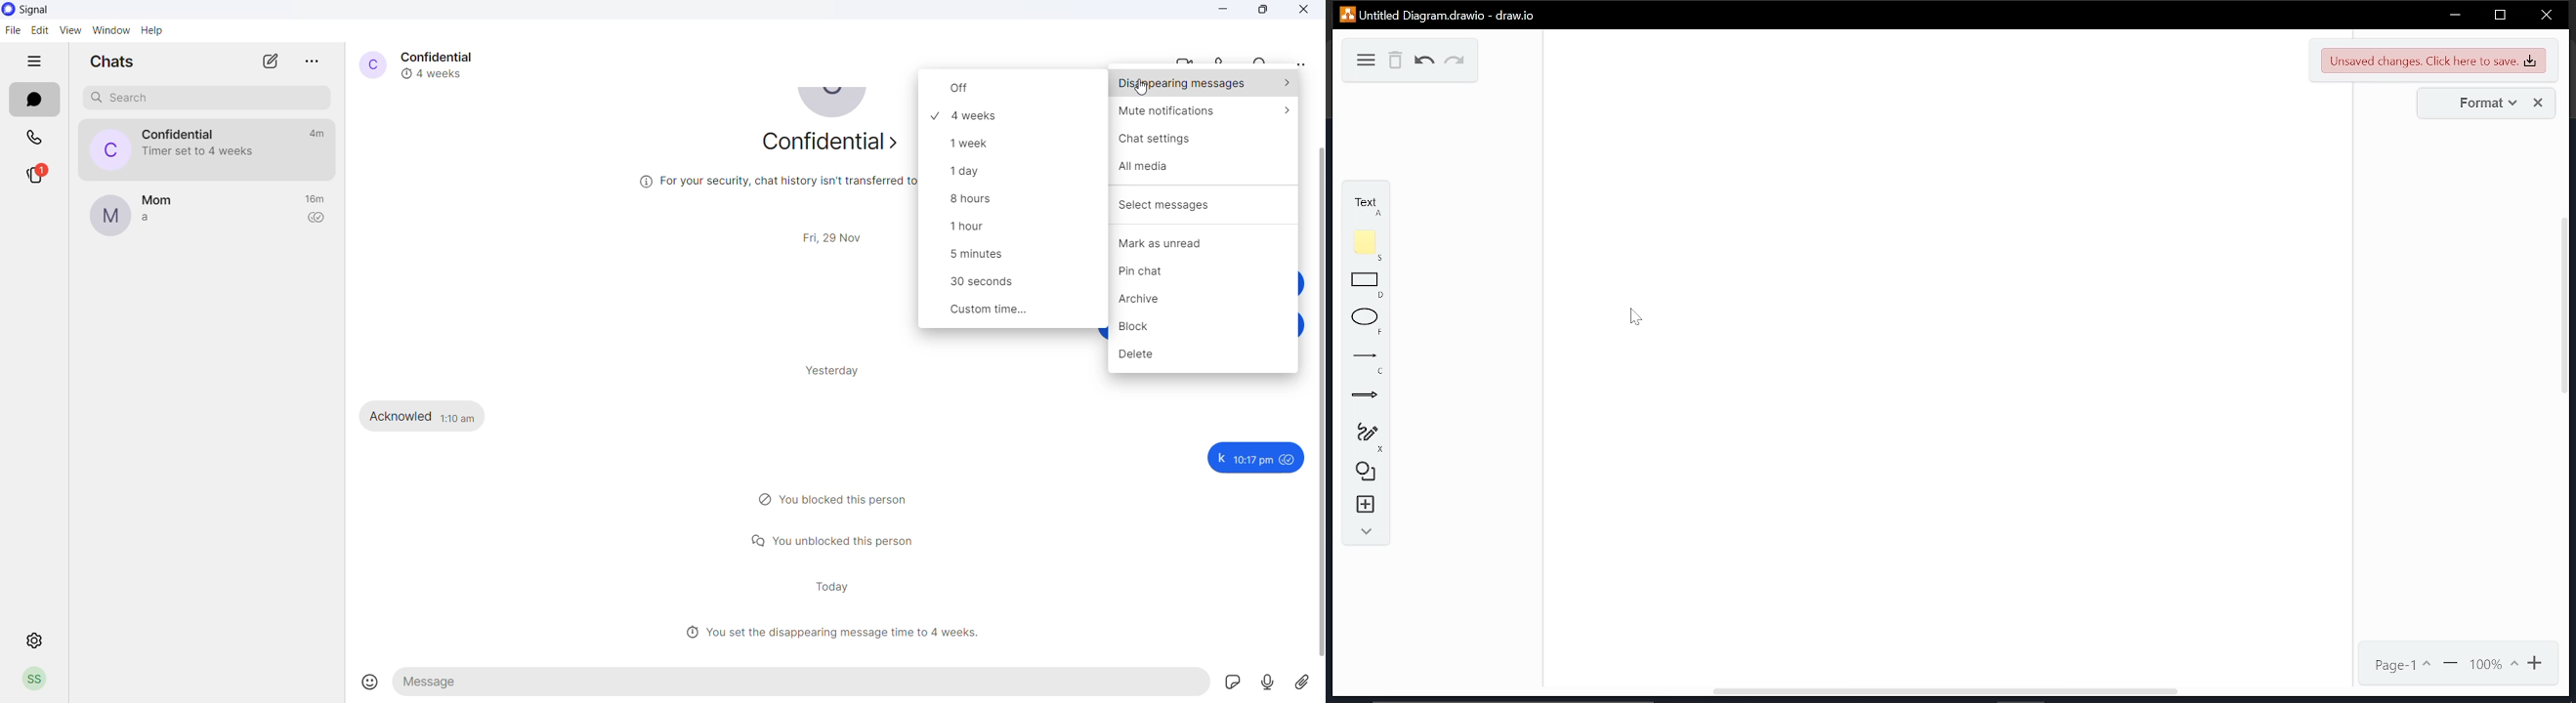  What do you see at coordinates (1189, 58) in the screenshot?
I see `video call` at bounding box center [1189, 58].